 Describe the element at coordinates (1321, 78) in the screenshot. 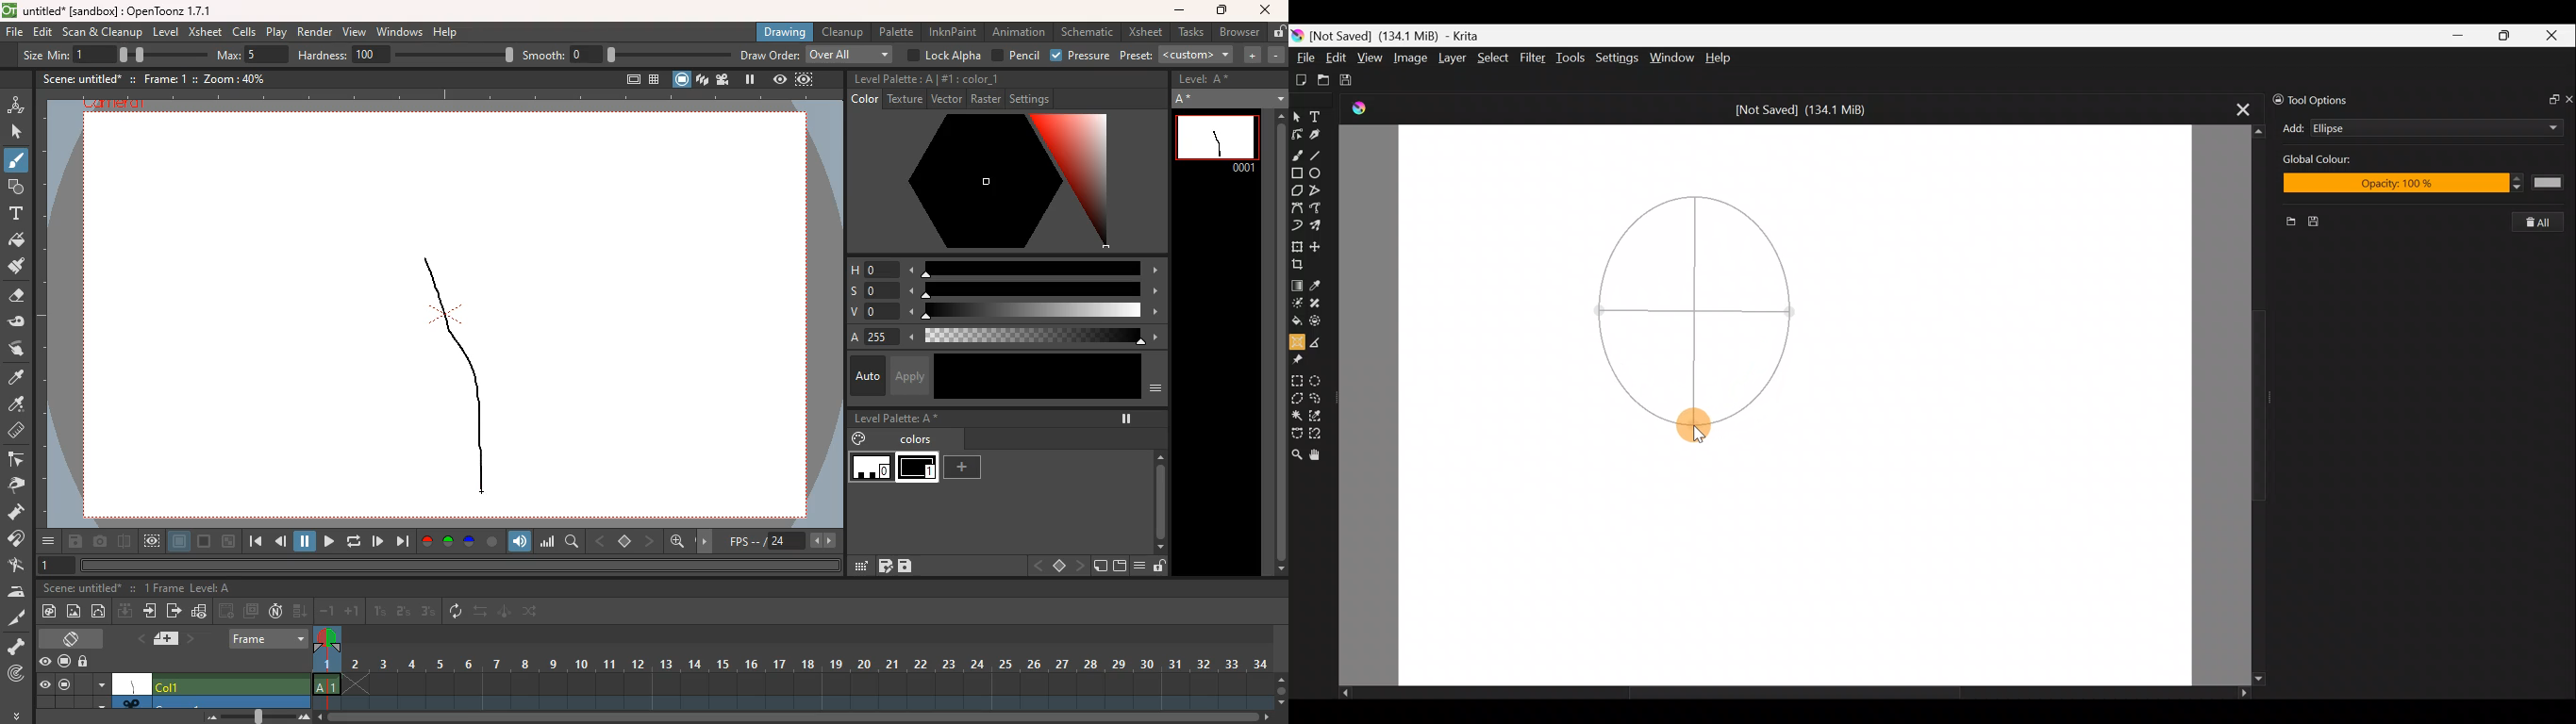

I see `Open existing document` at that location.